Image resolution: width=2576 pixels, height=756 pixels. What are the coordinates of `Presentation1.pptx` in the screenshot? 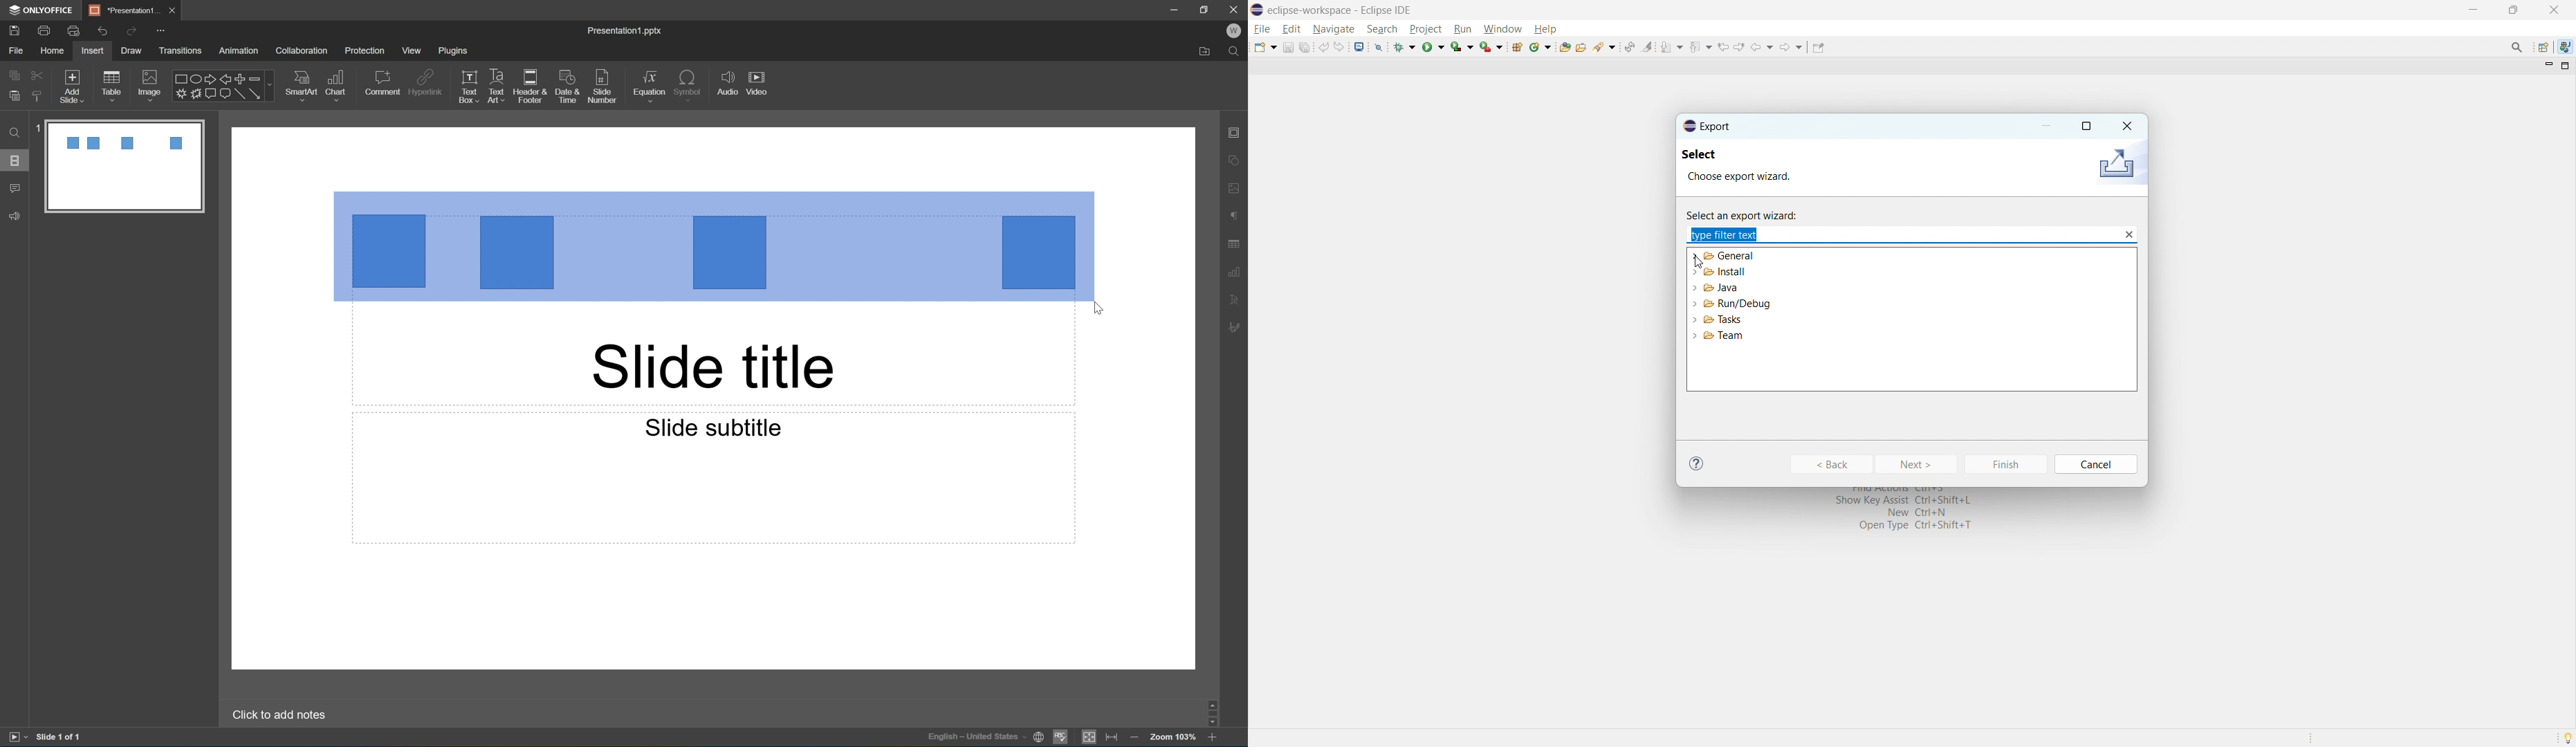 It's located at (626, 32).